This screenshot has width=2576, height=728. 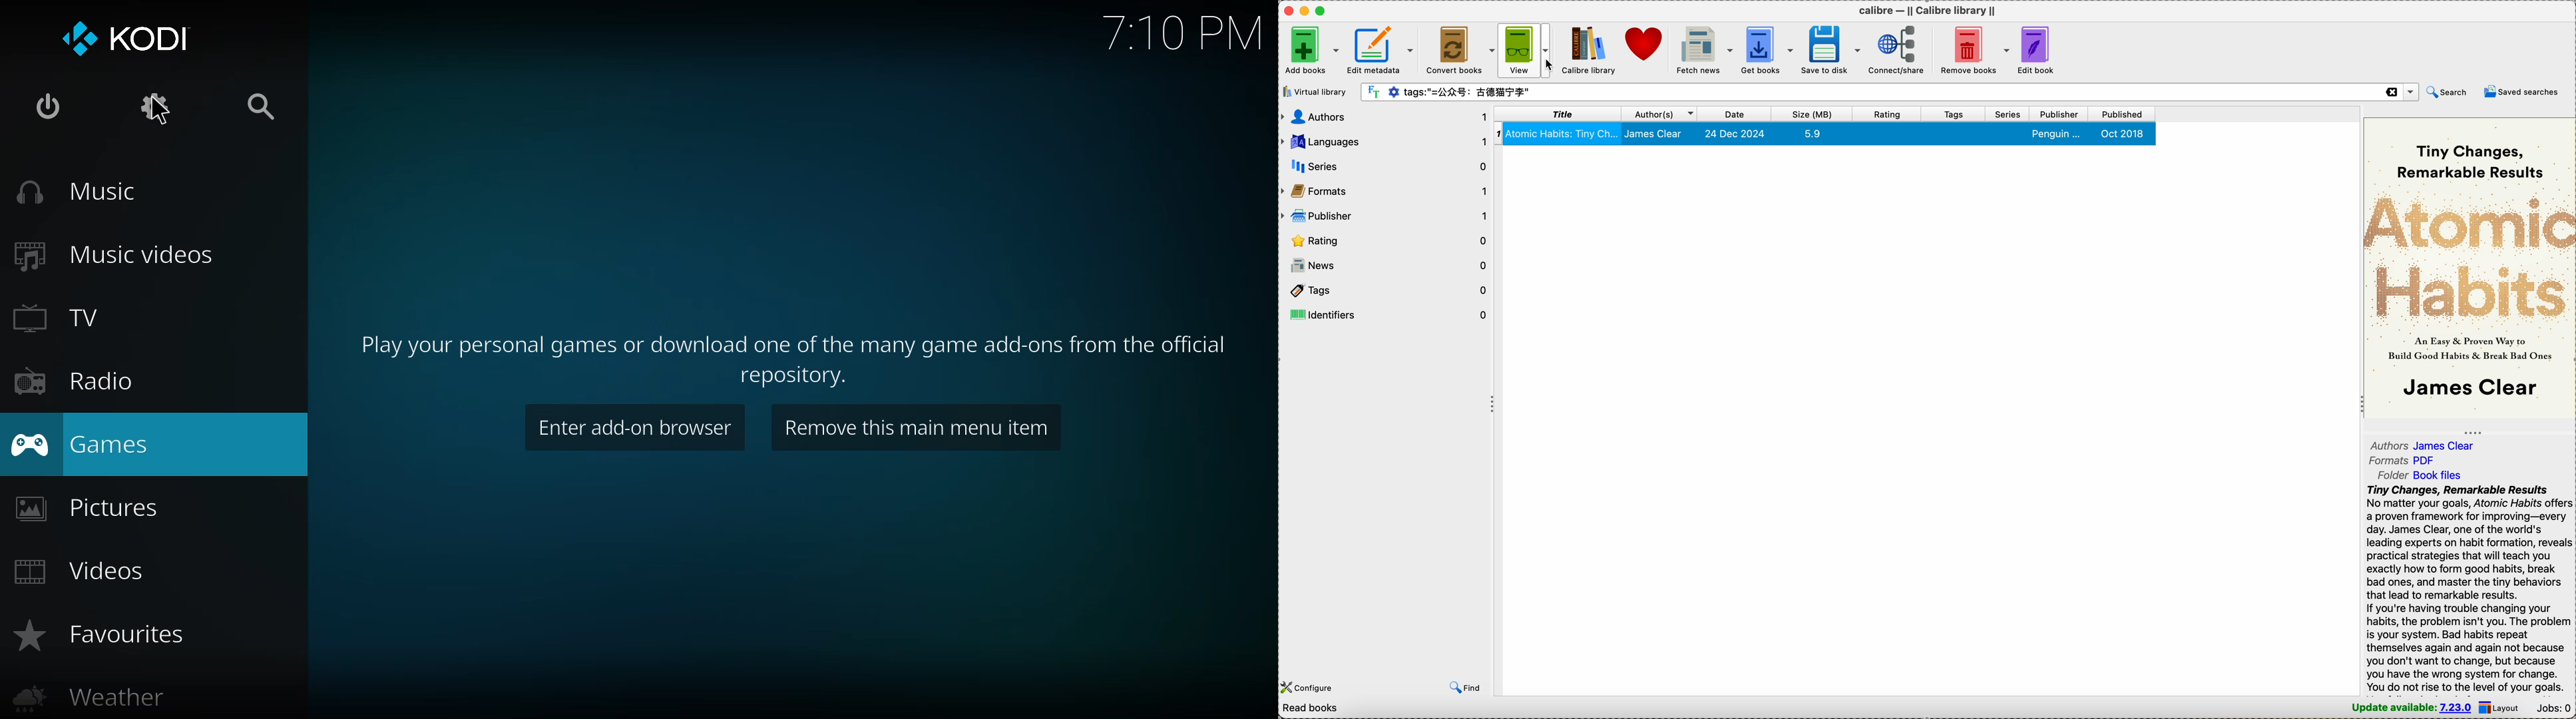 I want to click on learn more, so click(x=799, y=353).